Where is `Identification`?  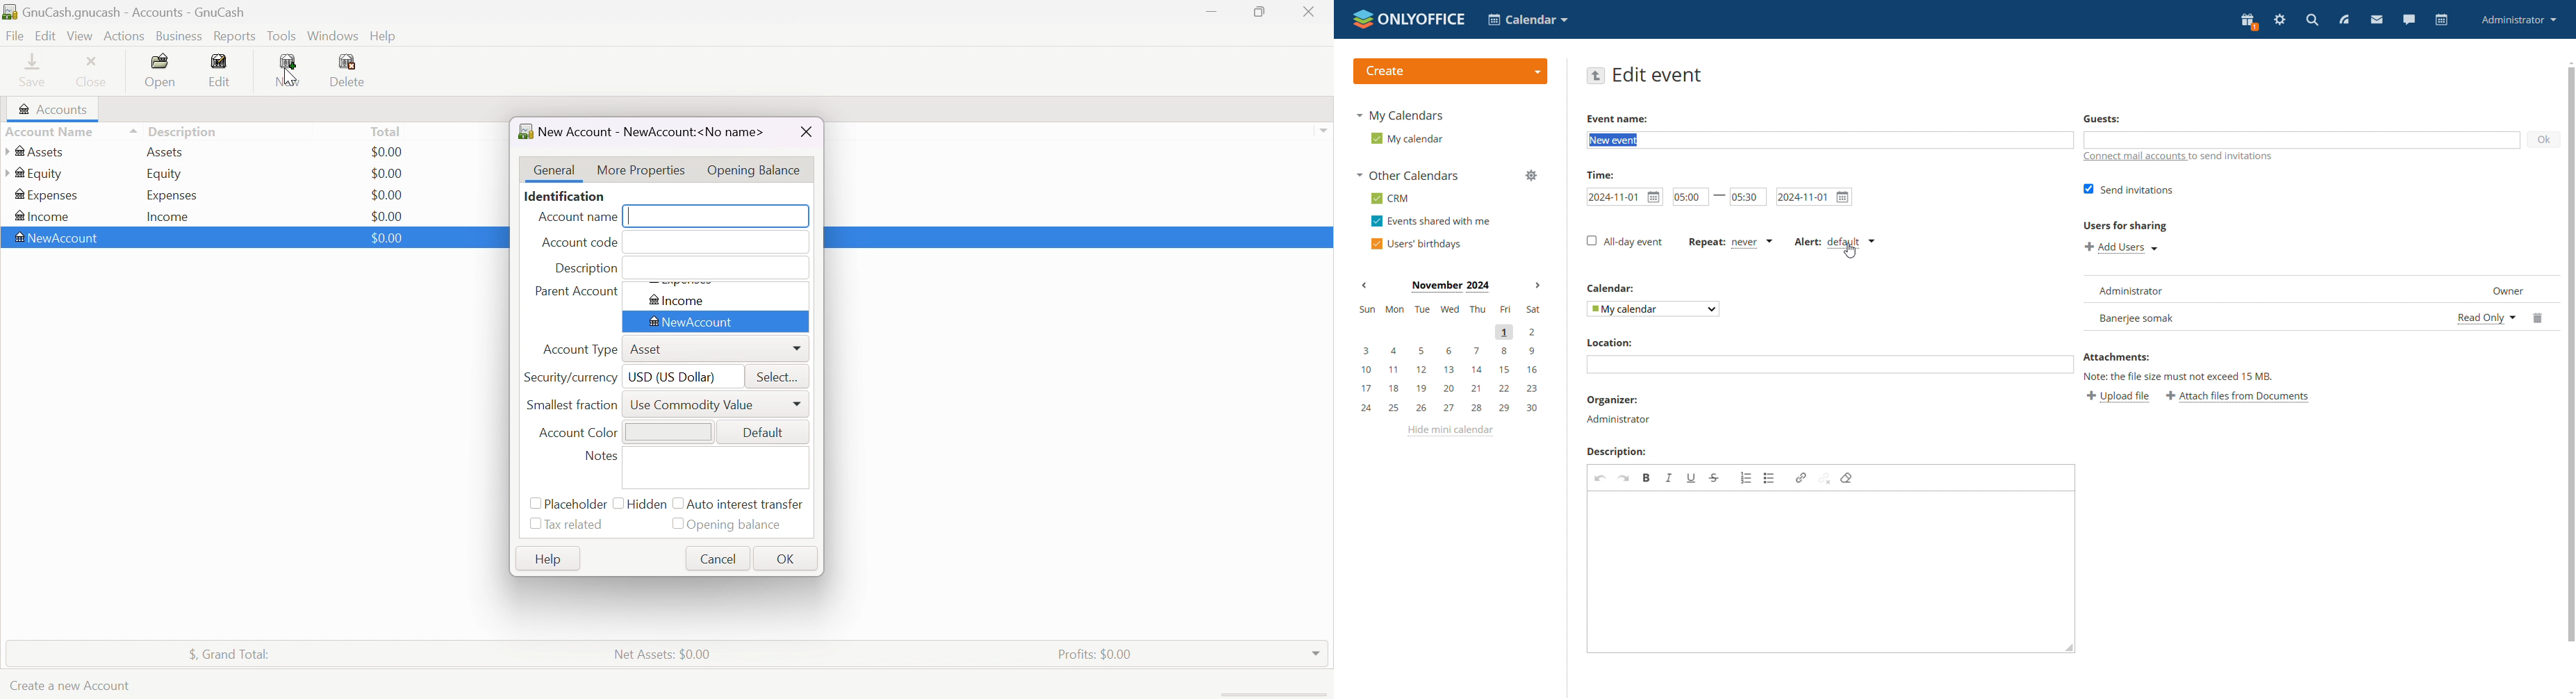
Identification is located at coordinates (565, 195).